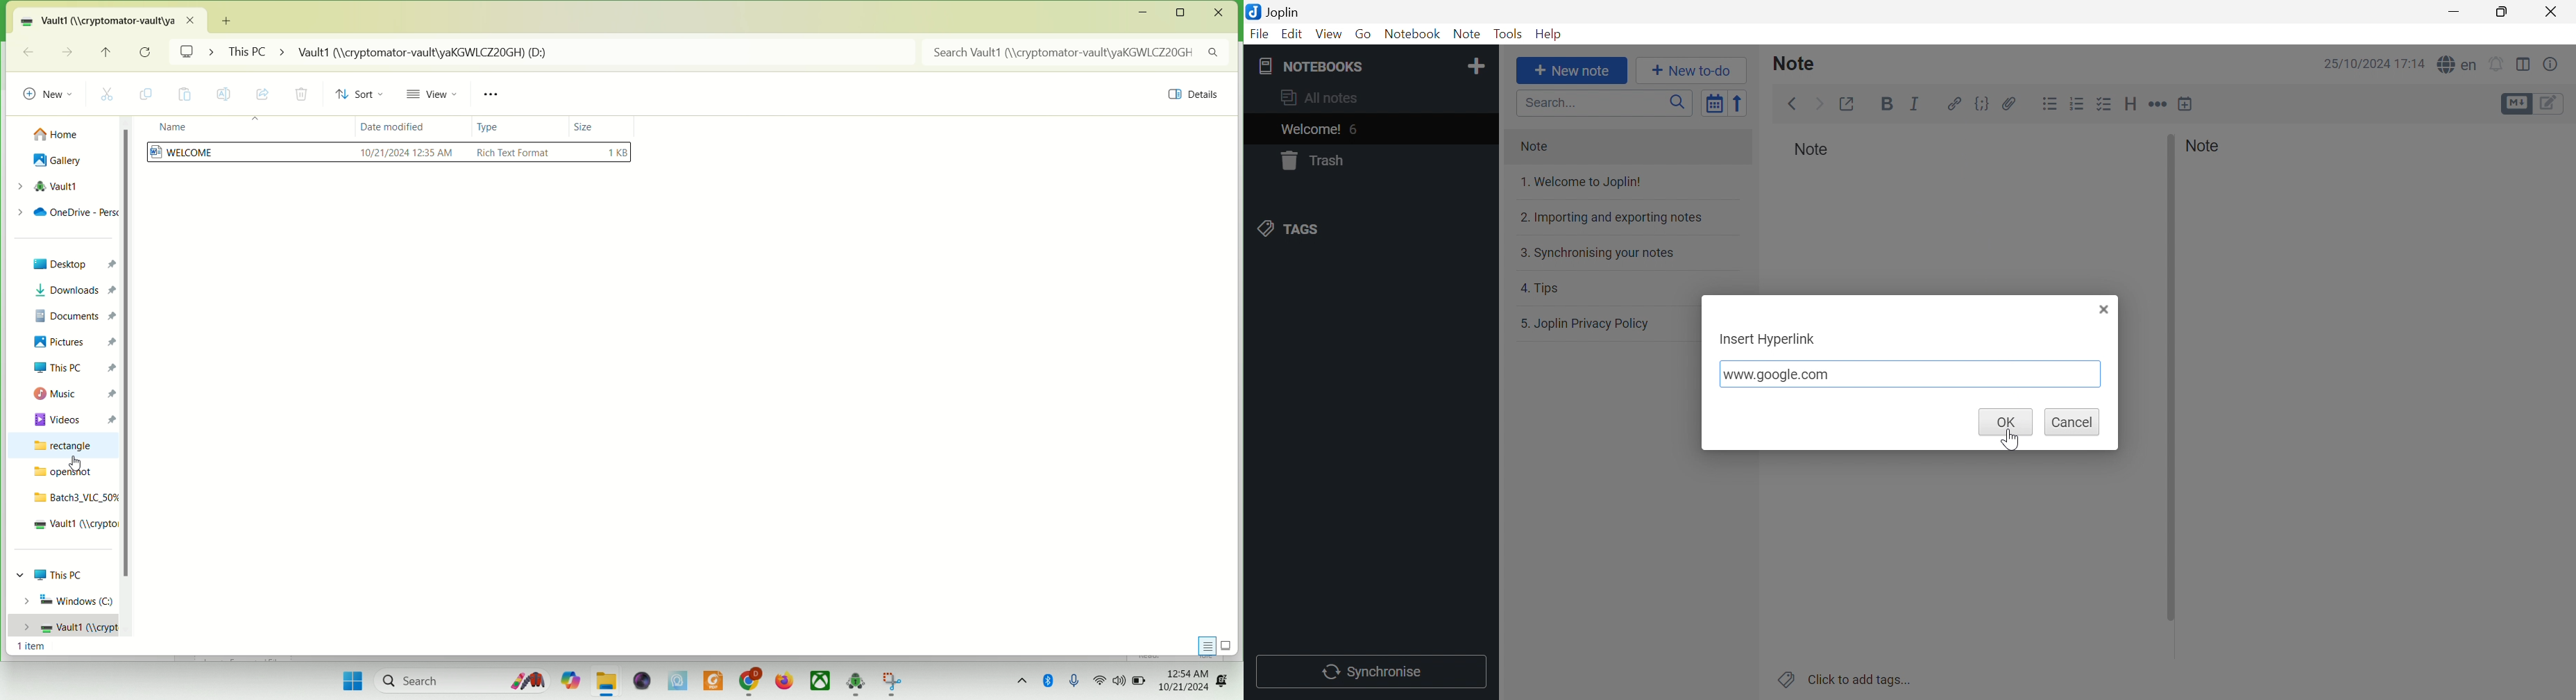 The width and height of the screenshot is (2576, 700). Describe the element at coordinates (1842, 678) in the screenshot. I see `Click to add tags...` at that location.